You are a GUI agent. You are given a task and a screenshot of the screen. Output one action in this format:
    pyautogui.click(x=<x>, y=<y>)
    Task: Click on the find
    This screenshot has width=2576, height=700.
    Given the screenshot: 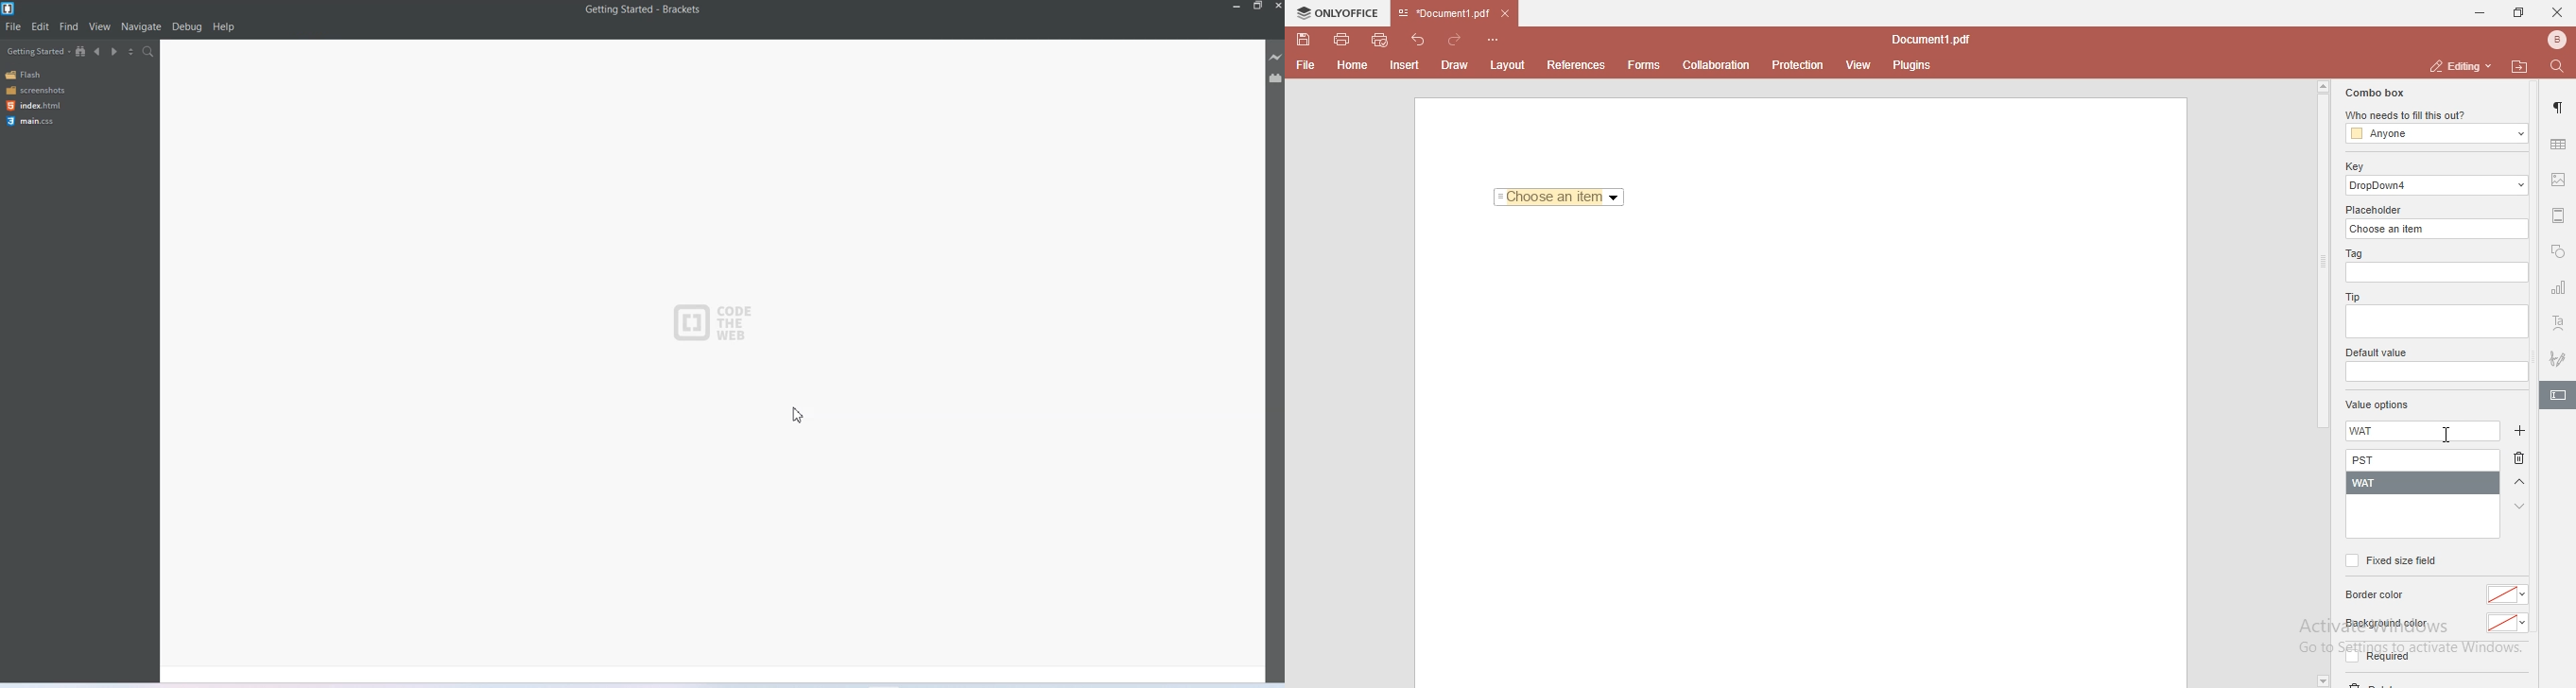 What is the action you would take?
    pyautogui.click(x=2561, y=65)
    